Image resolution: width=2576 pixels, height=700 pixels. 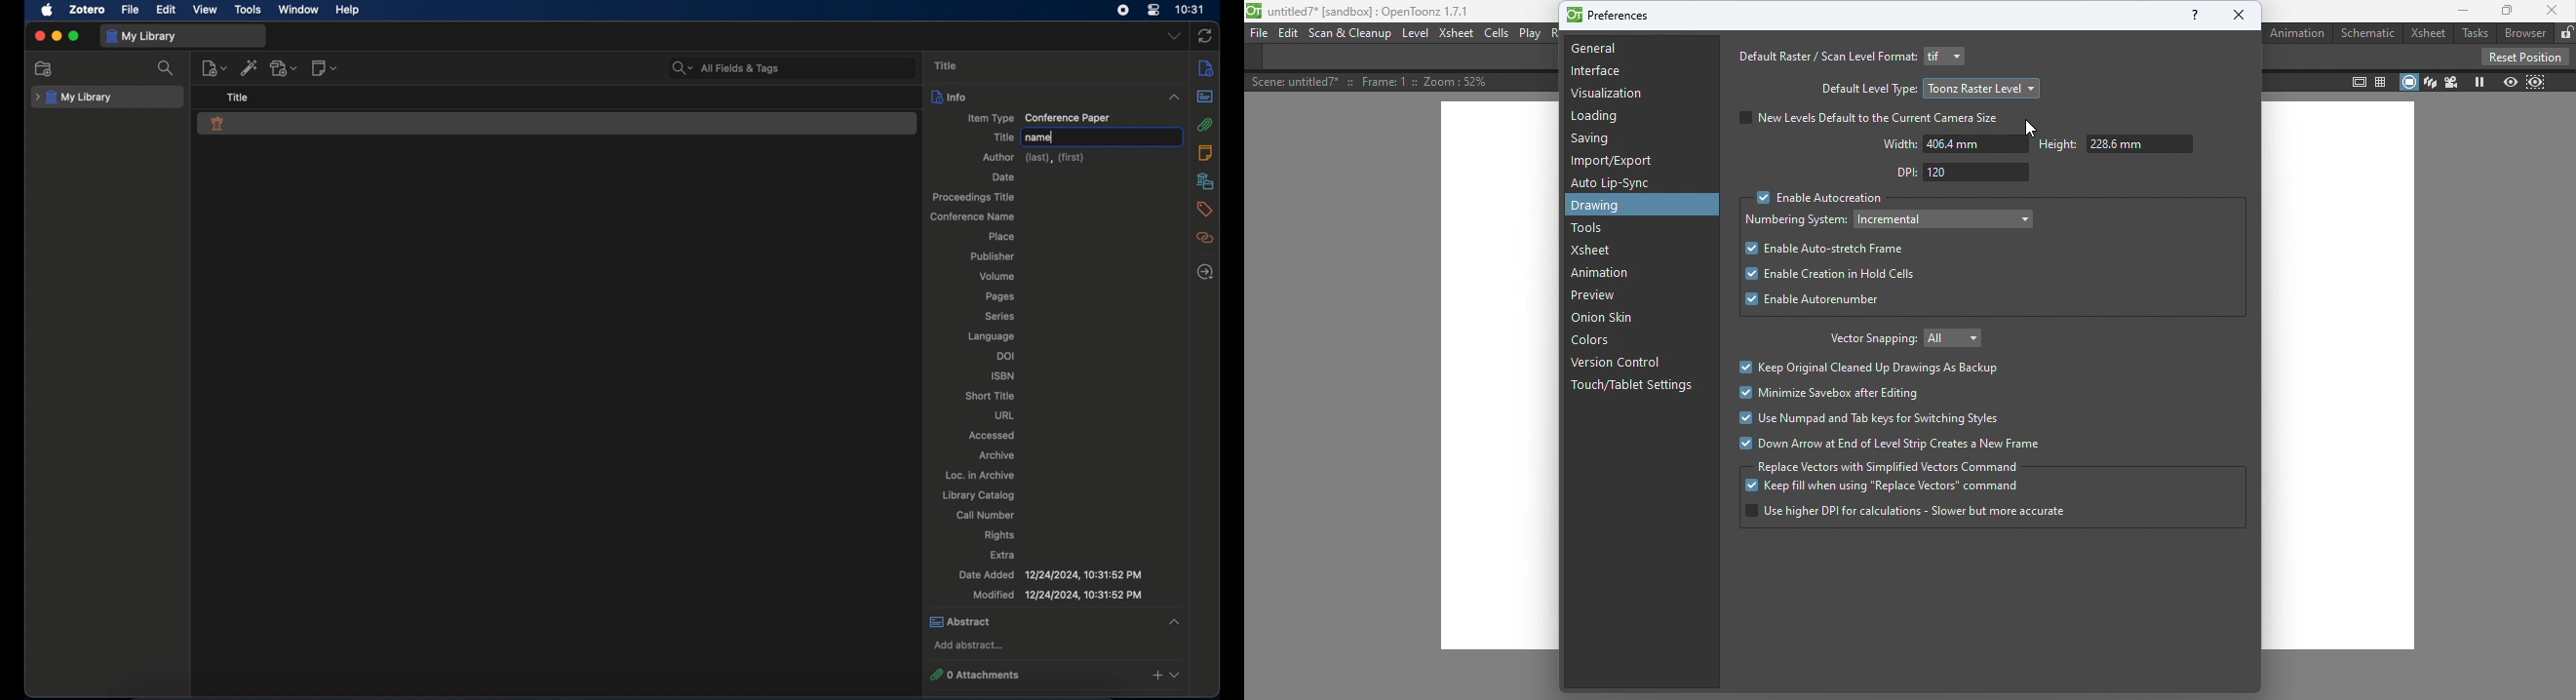 What do you see at coordinates (39, 37) in the screenshot?
I see `close` at bounding box center [39, 37].